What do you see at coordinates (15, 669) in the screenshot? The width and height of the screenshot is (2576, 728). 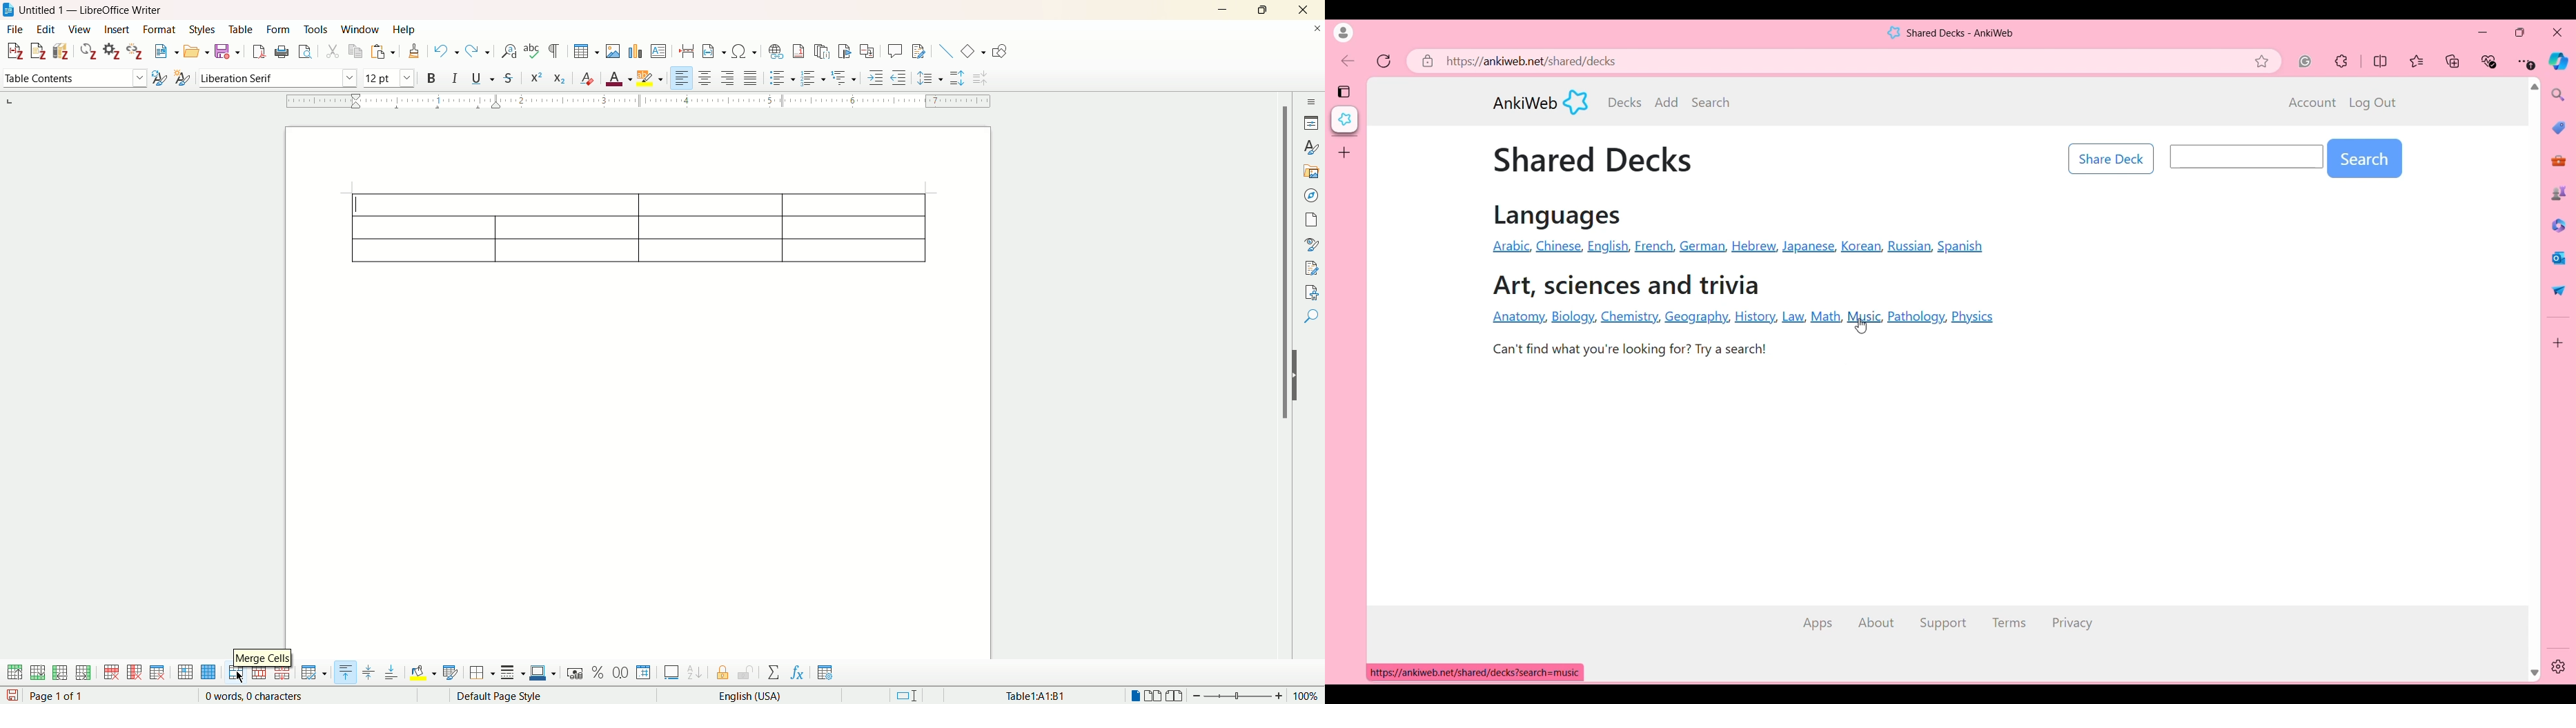 I see `insert row above` at bounding box center [15, 669].